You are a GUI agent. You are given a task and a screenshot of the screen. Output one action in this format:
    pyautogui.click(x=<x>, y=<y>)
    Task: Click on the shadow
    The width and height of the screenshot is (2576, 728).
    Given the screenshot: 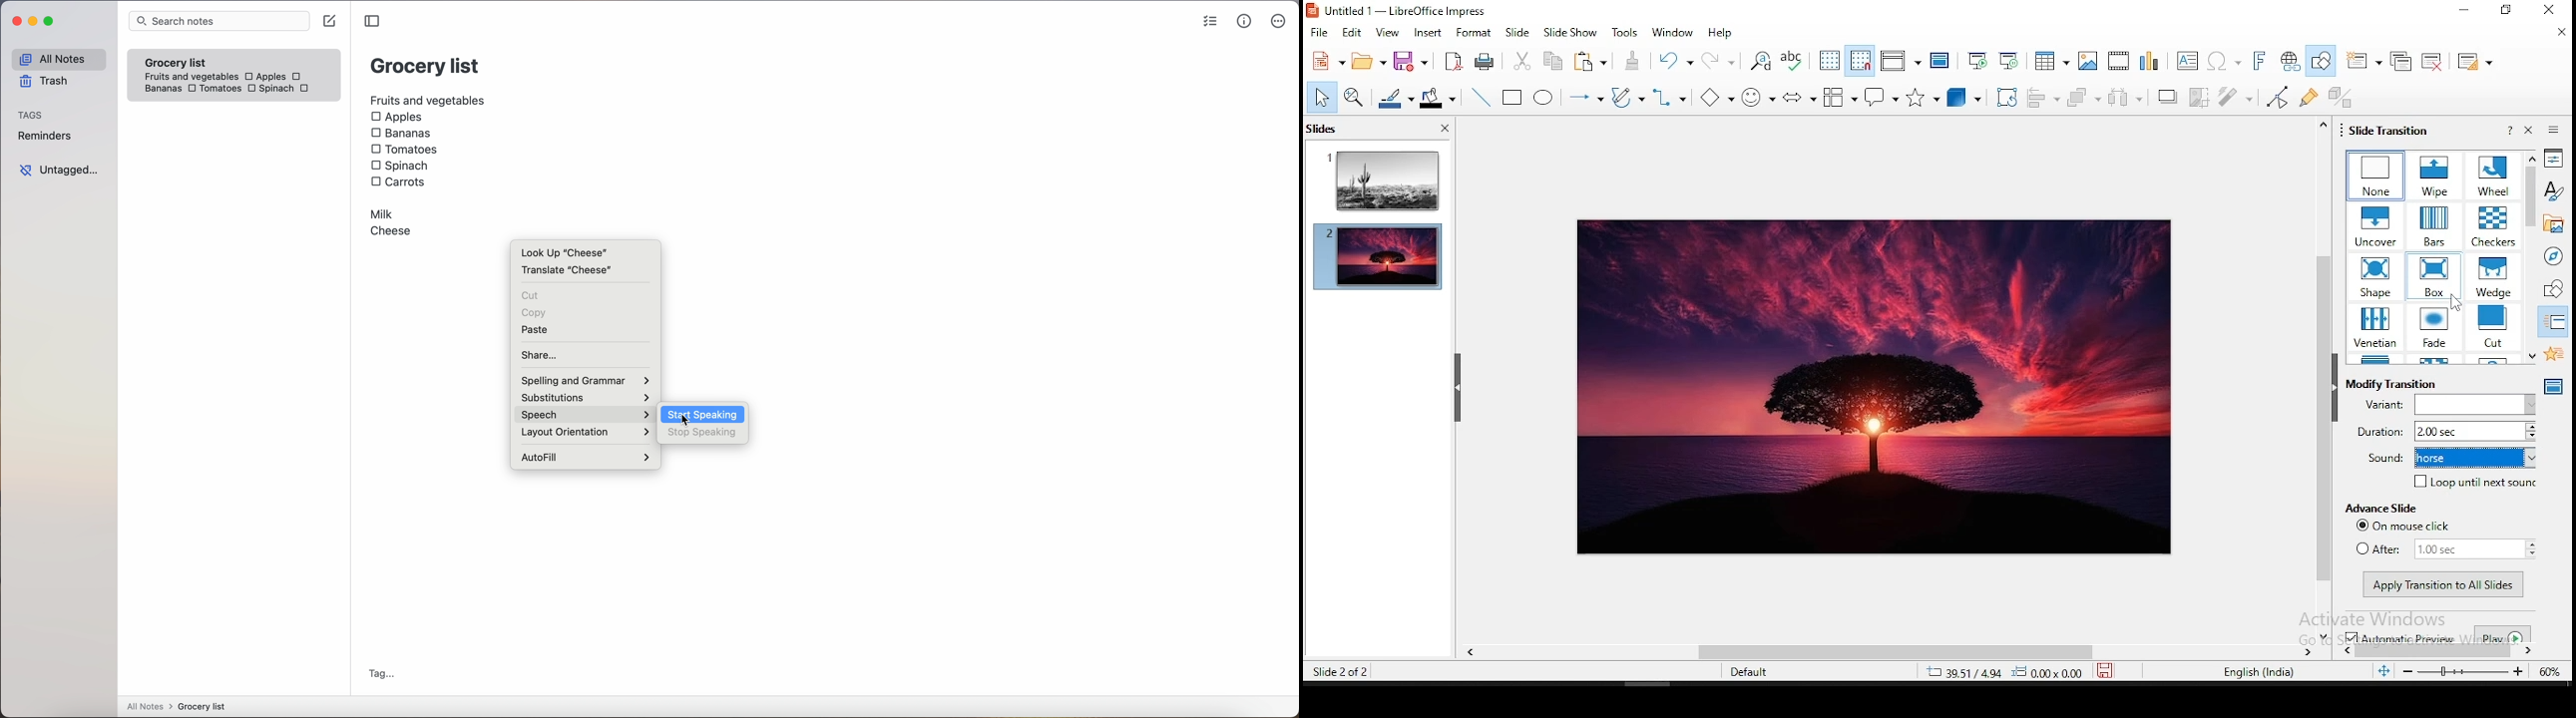 What is the action you would take?
    pyautogui.click(x=2167, y=97)
    